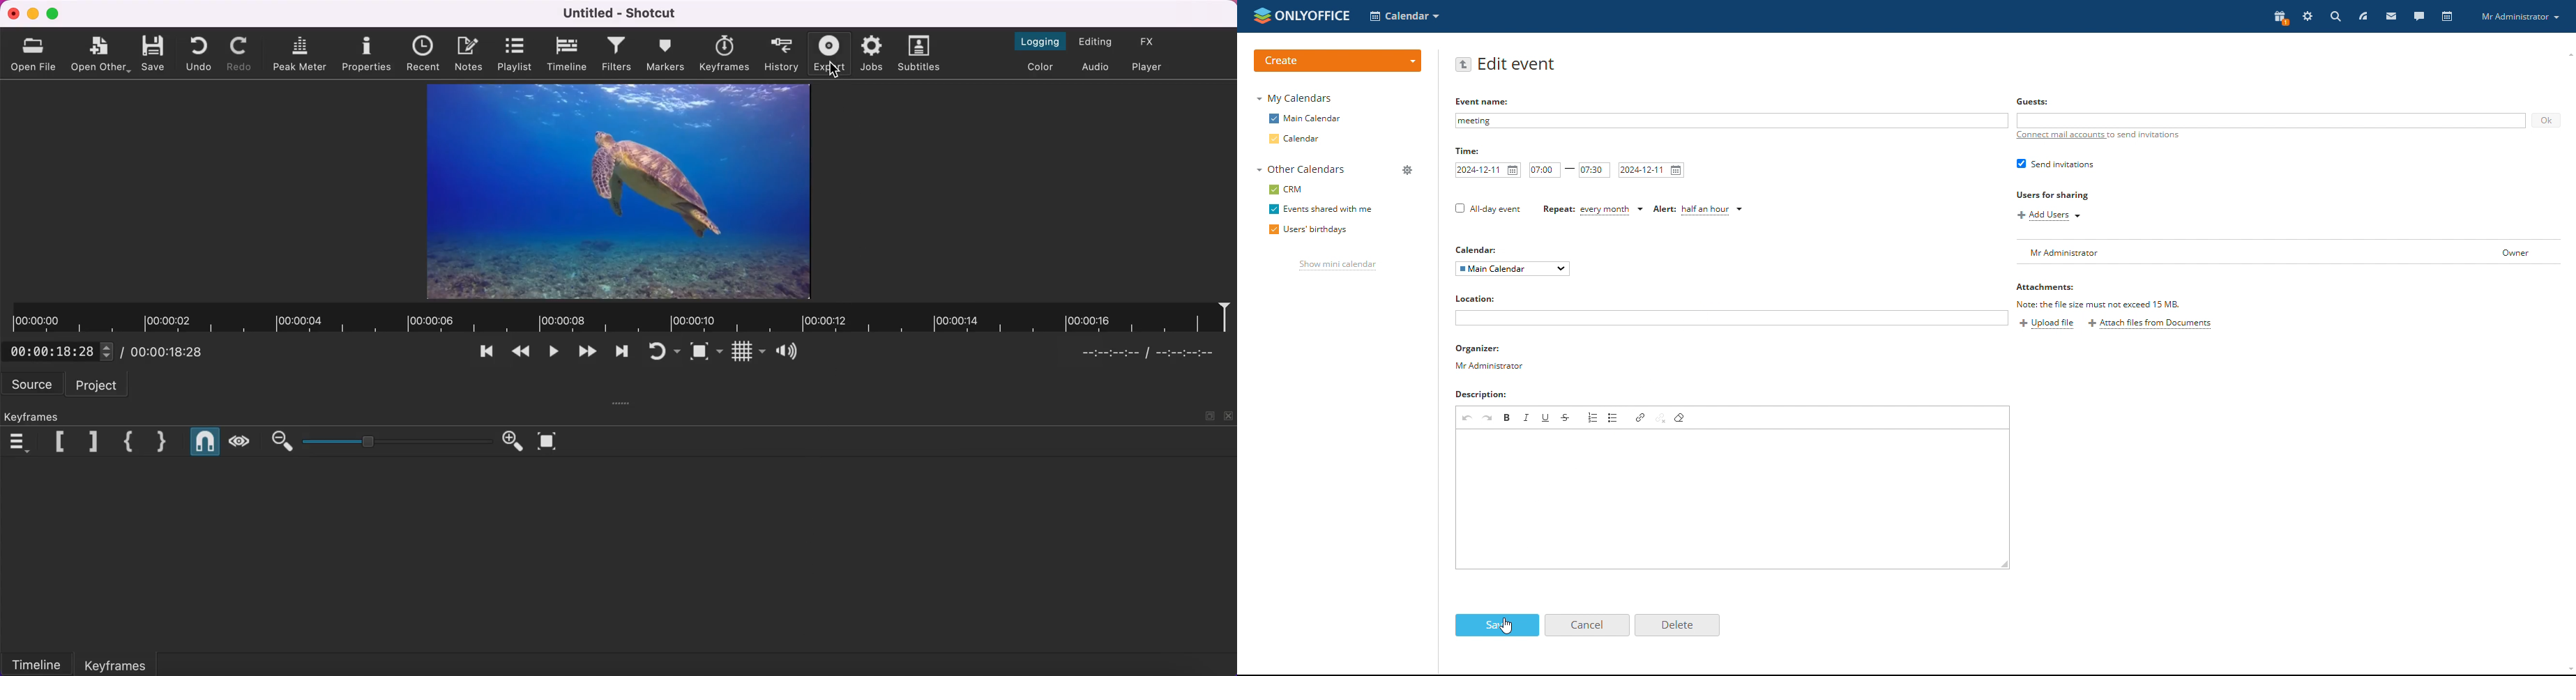 This screenshot has width=2576, height=700. I want to click on switch to the audio layout, so click(1096, 68).